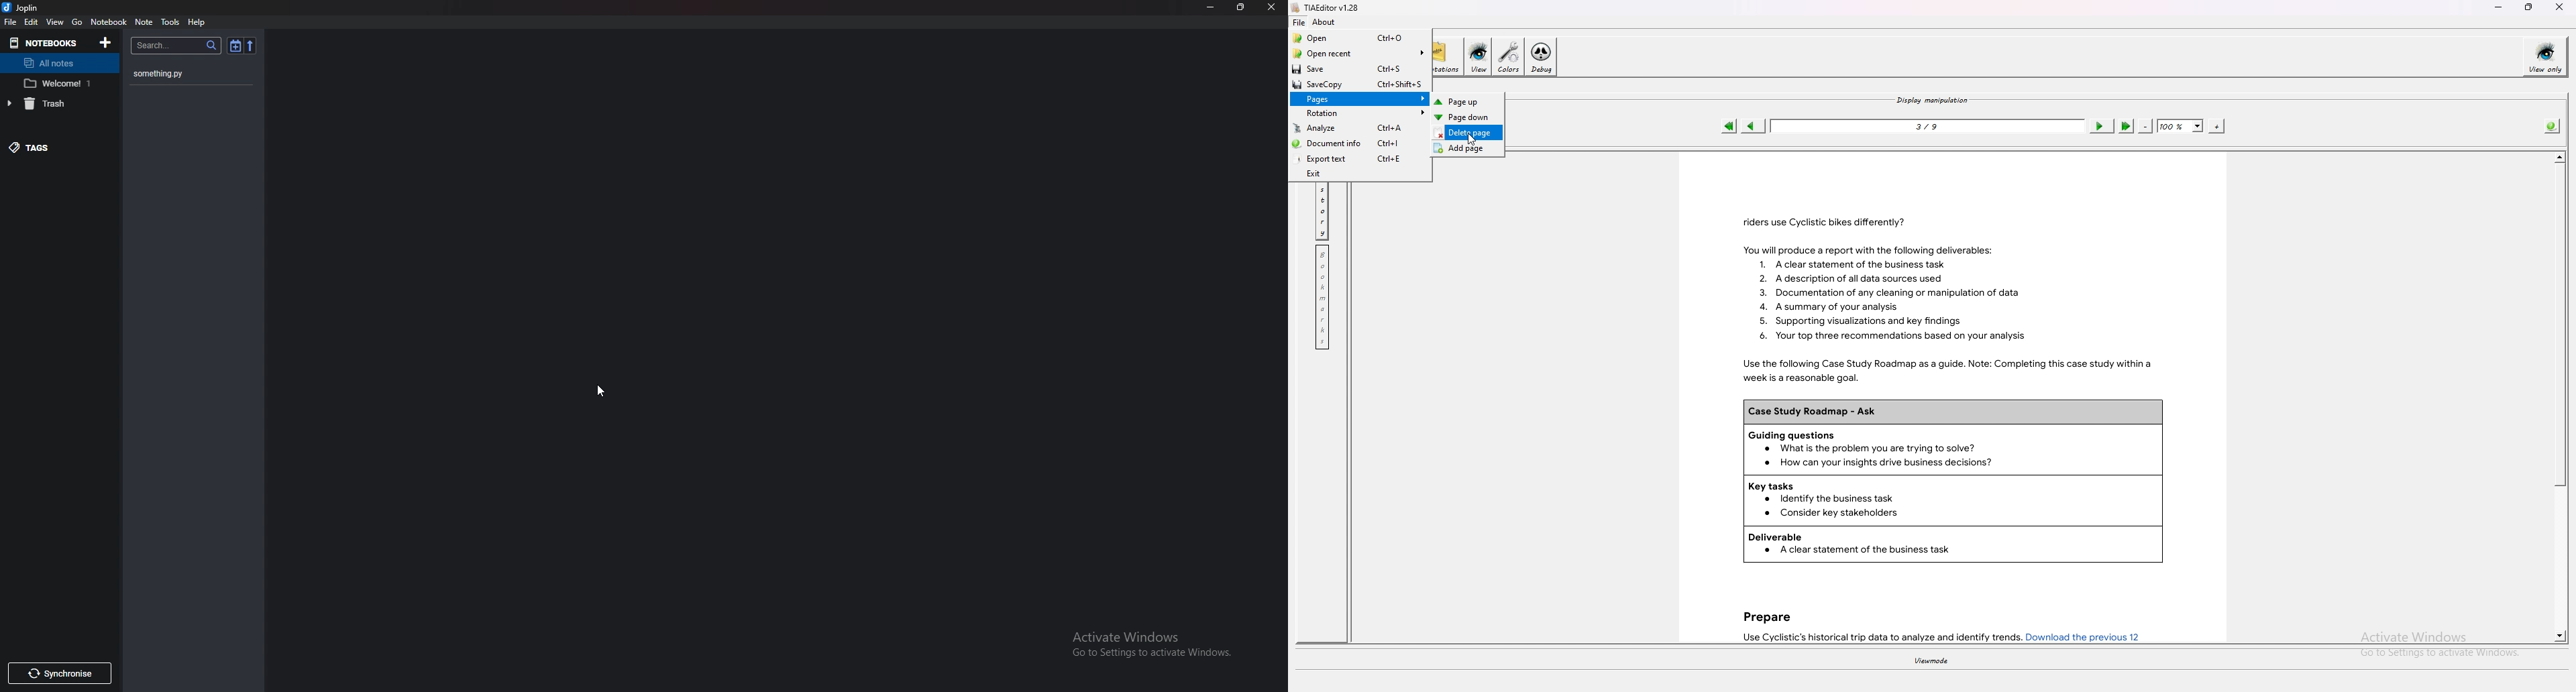  Describe the element at coordinates (110, 22) in the screenshot. I see `Notebook` at that location.